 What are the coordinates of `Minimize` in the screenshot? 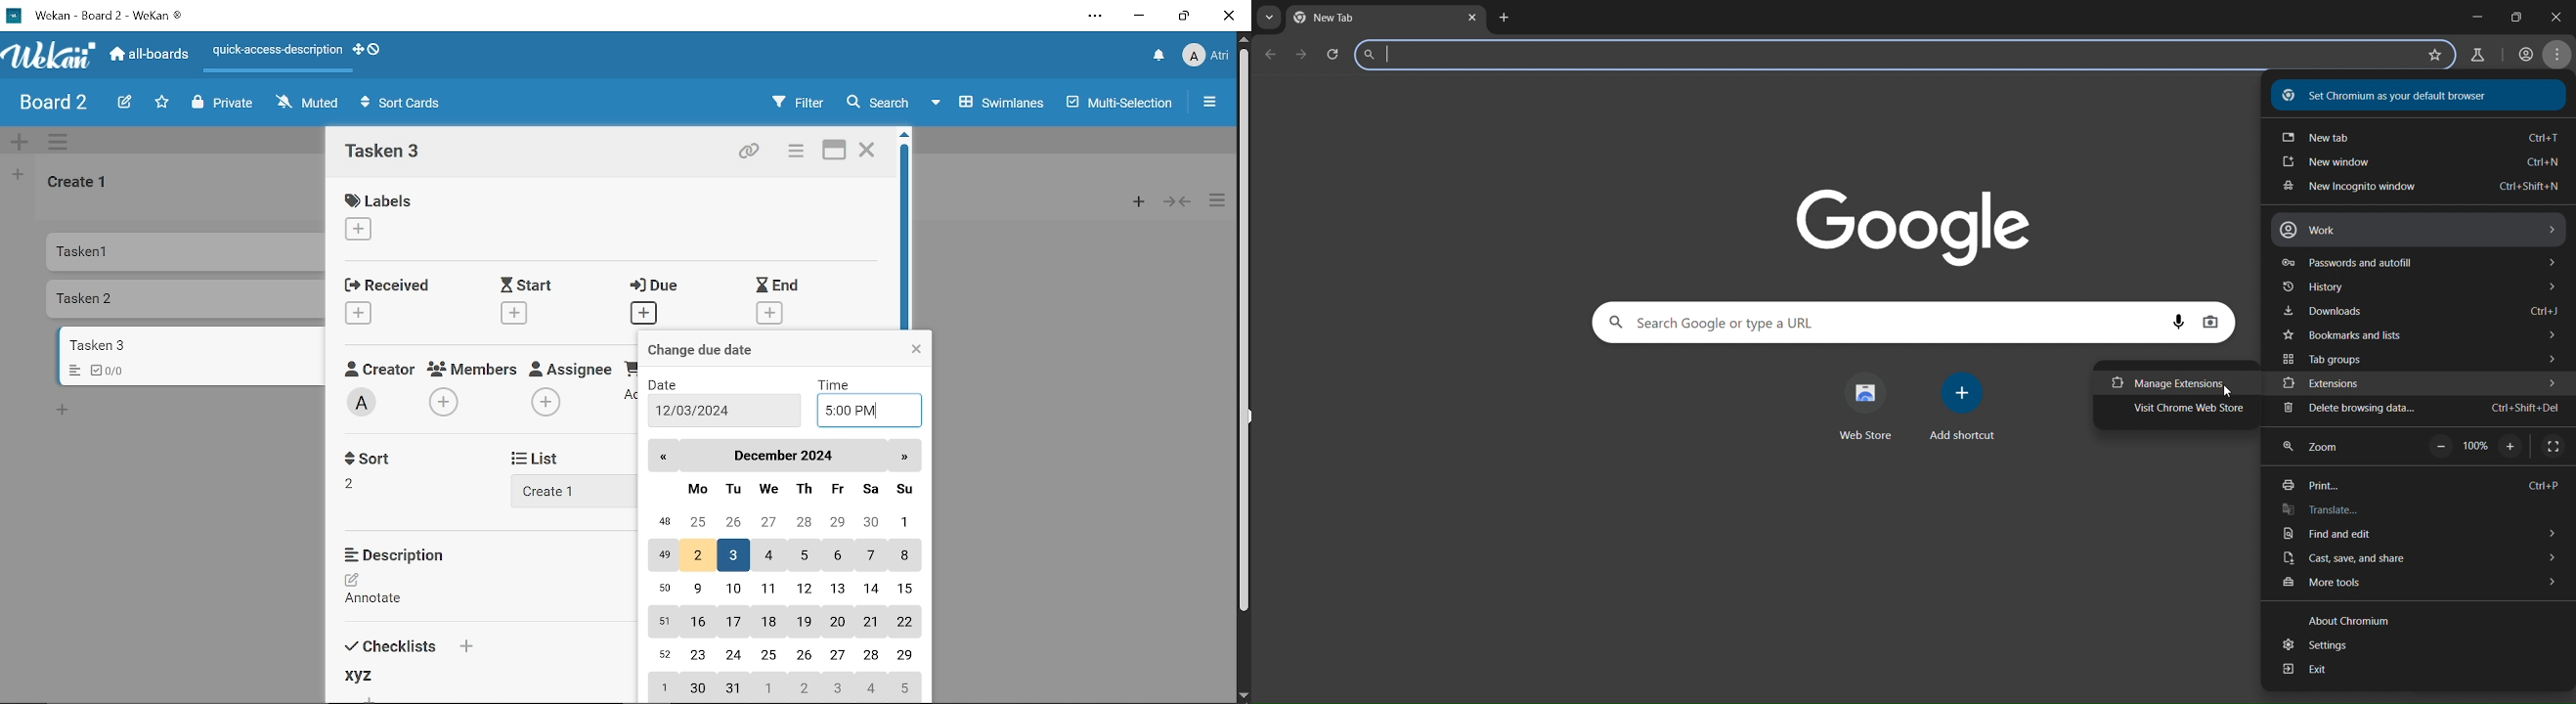 It's located at (1140, 17).